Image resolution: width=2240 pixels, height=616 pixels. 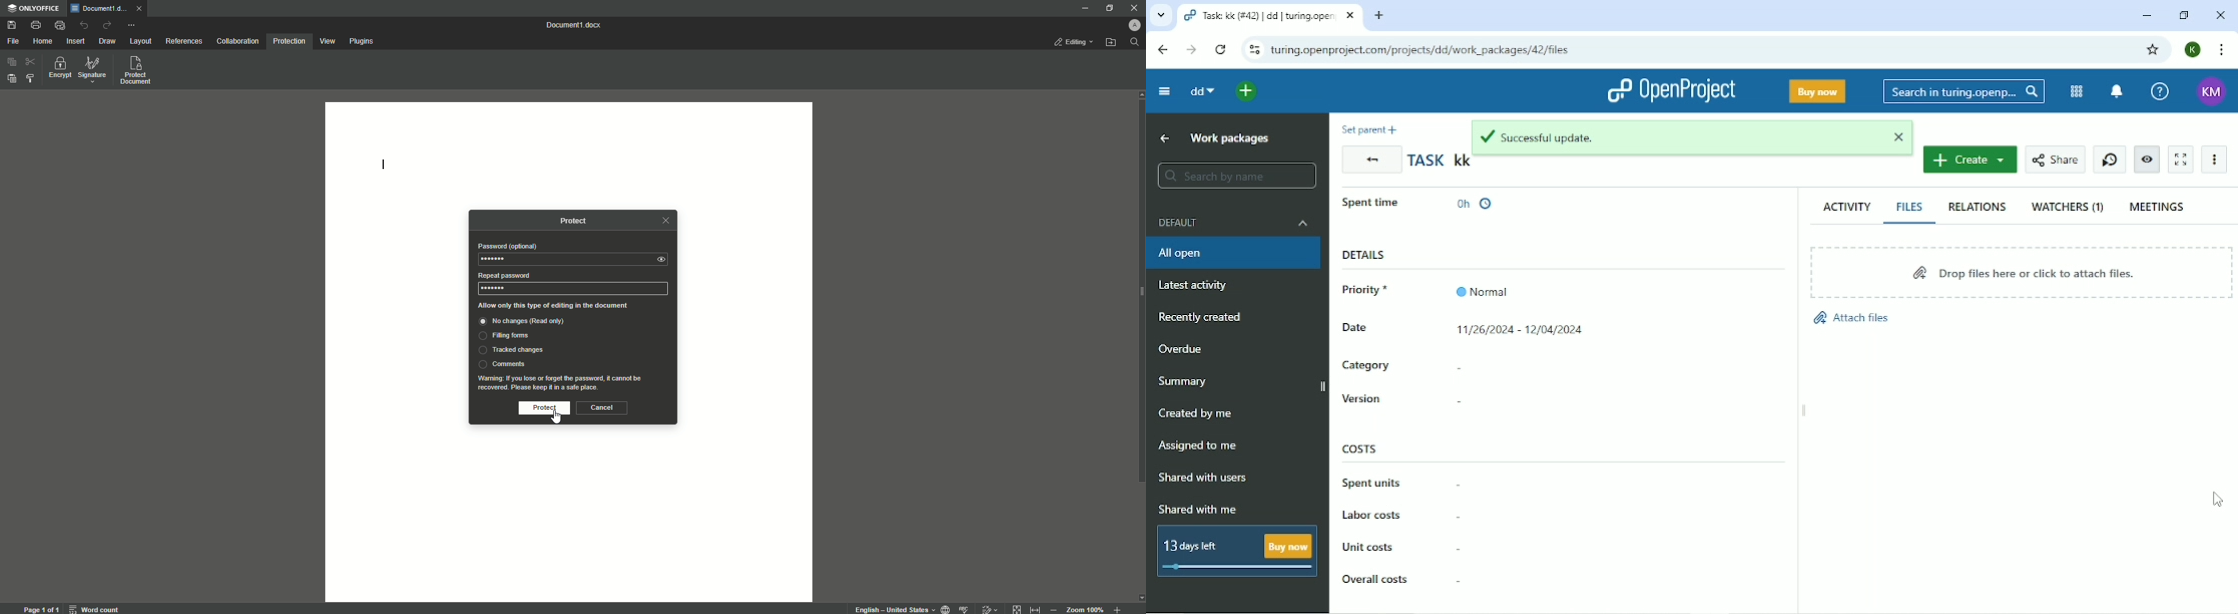 I want to click on Share, so click(x=2053, y=160).